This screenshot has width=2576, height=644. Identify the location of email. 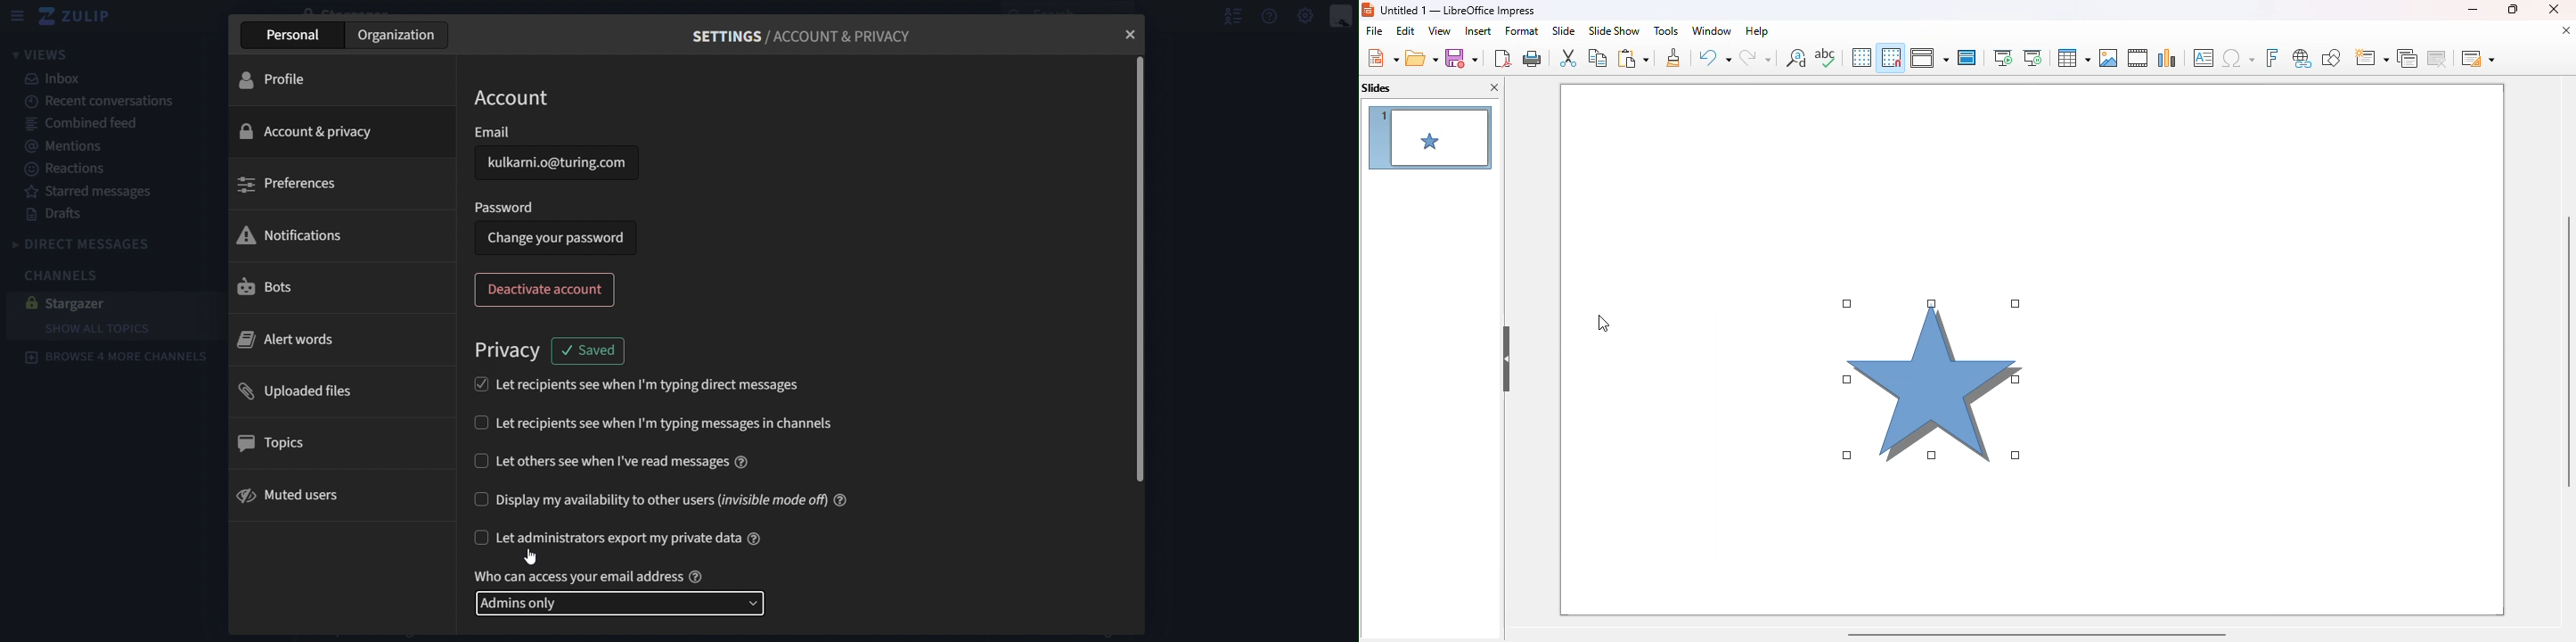
(493, 132).